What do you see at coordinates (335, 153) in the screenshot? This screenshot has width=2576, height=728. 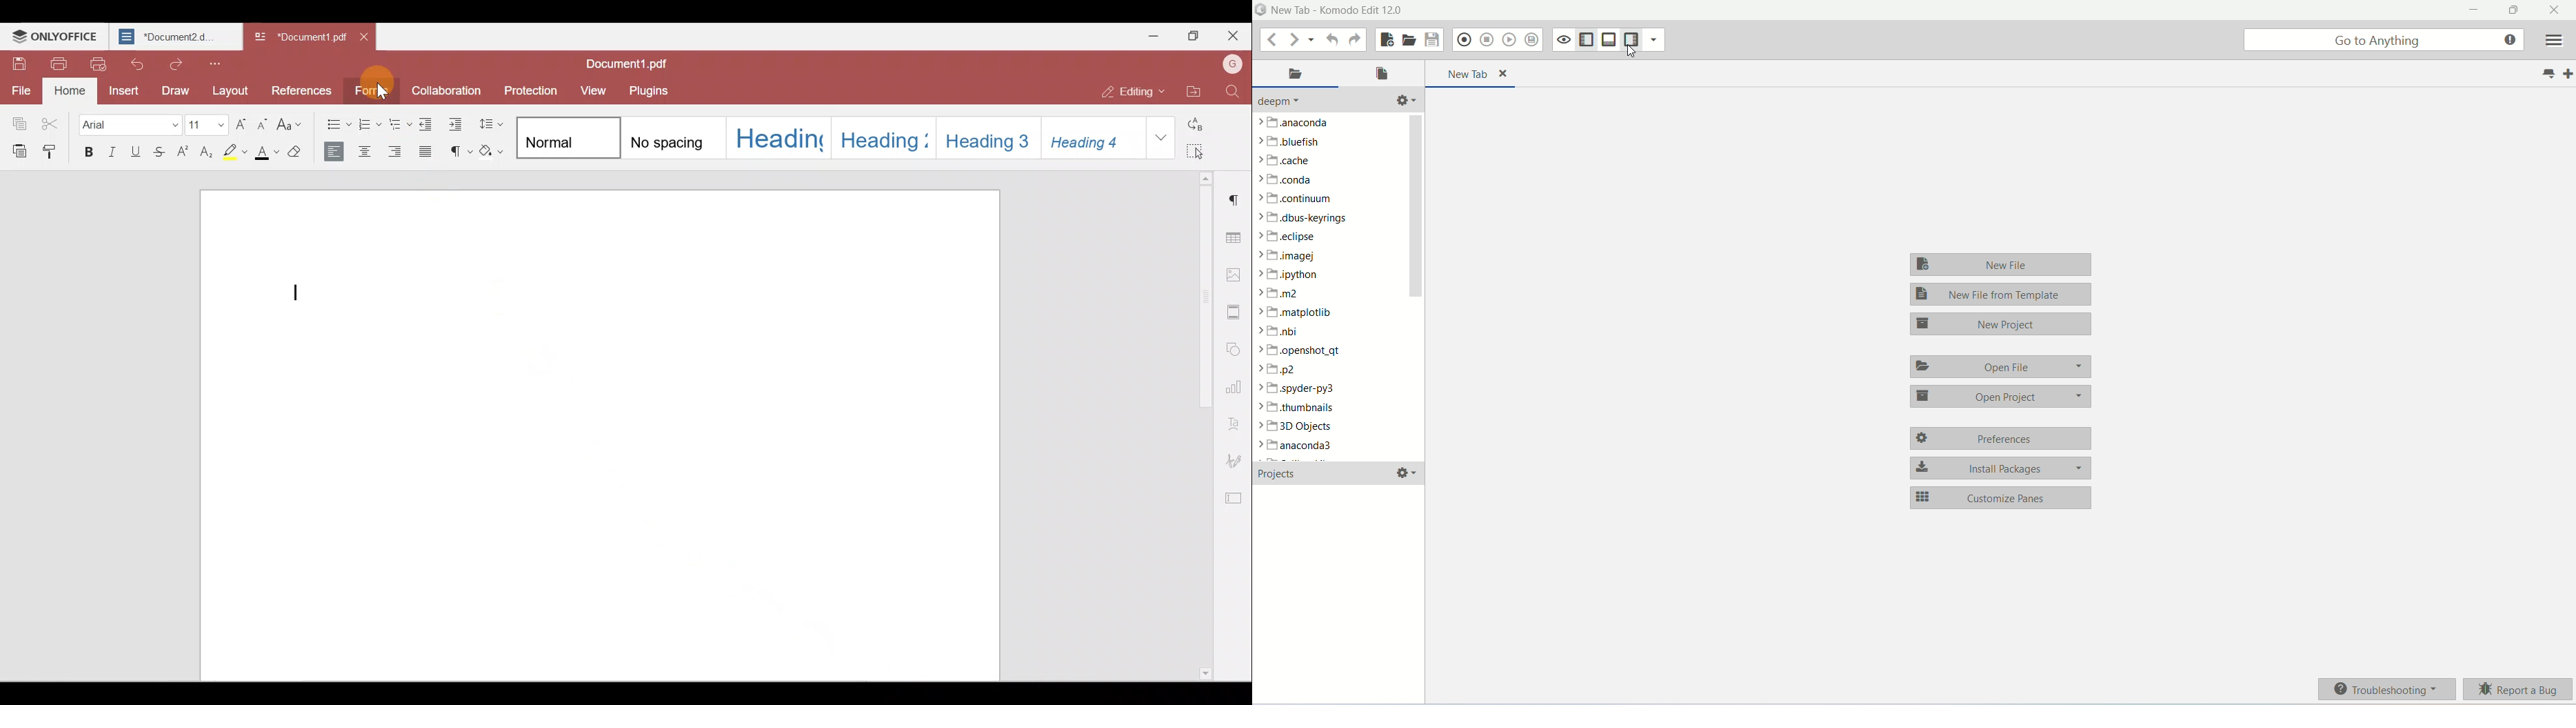 I see `Align left` at bounding box center [335, 153].